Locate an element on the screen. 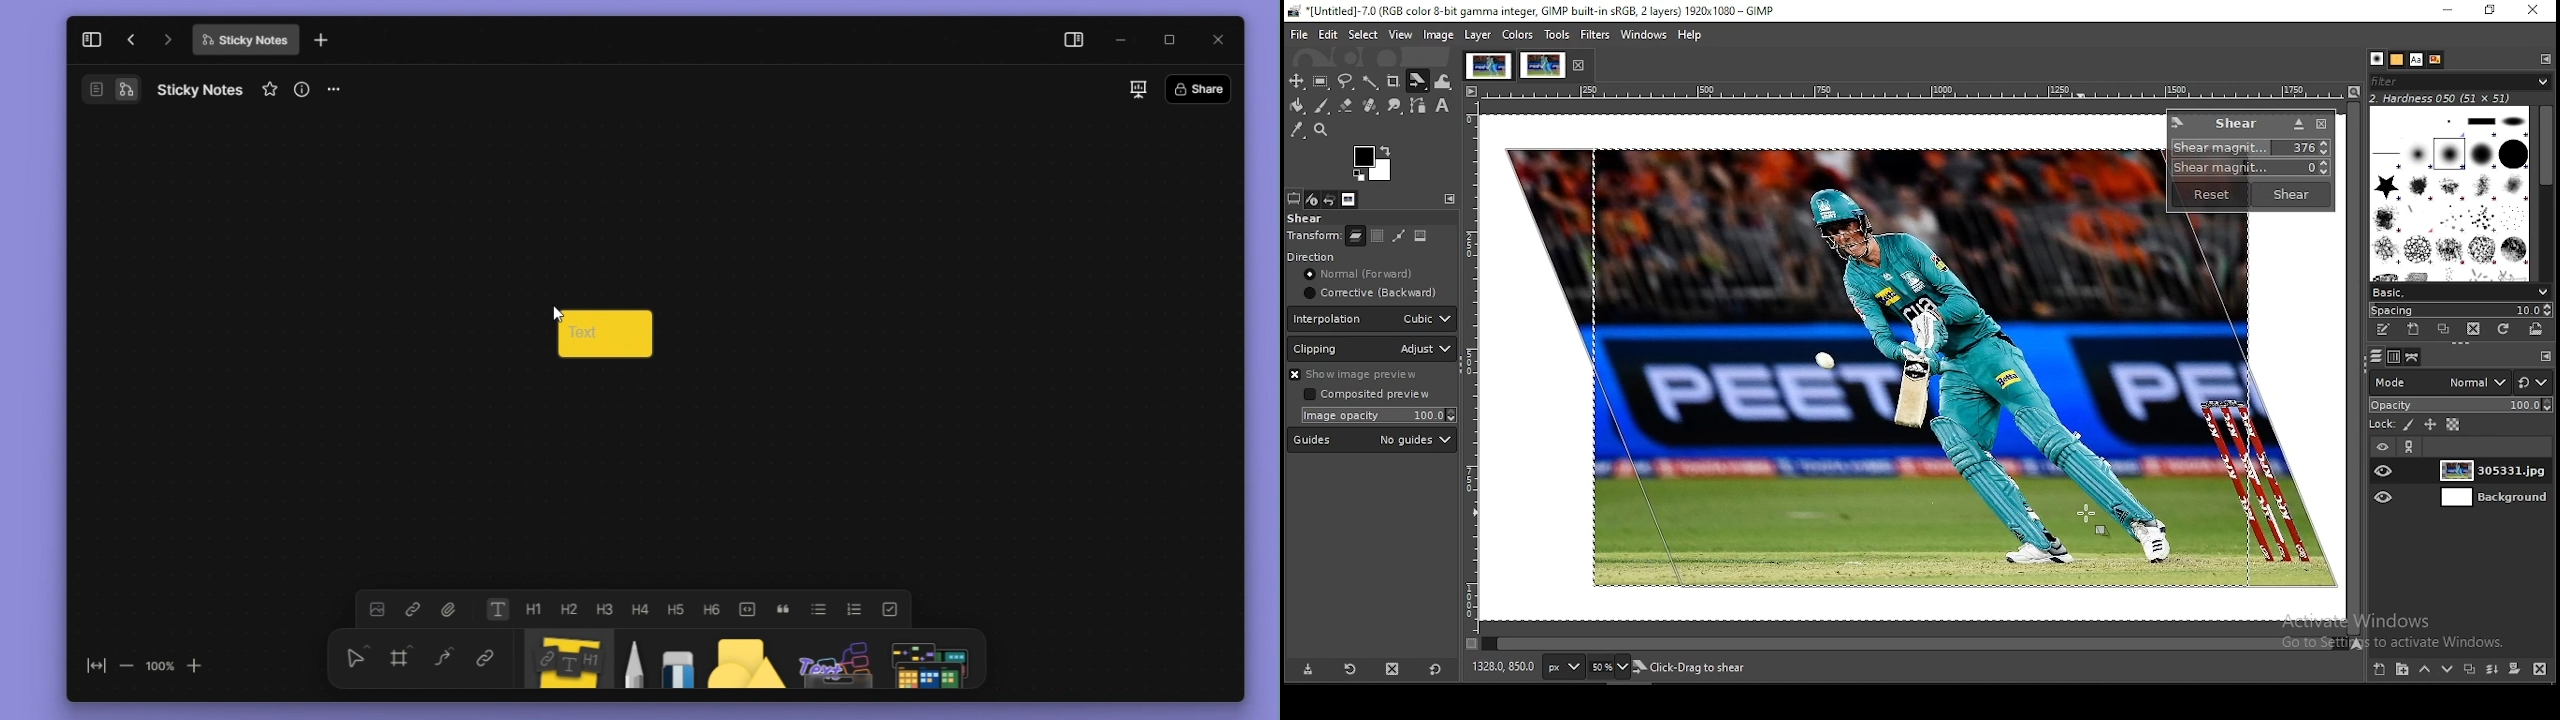 Image resolution: width=2576 pixels, height=728 pixels. colors is located at coordinates (1518, 35).